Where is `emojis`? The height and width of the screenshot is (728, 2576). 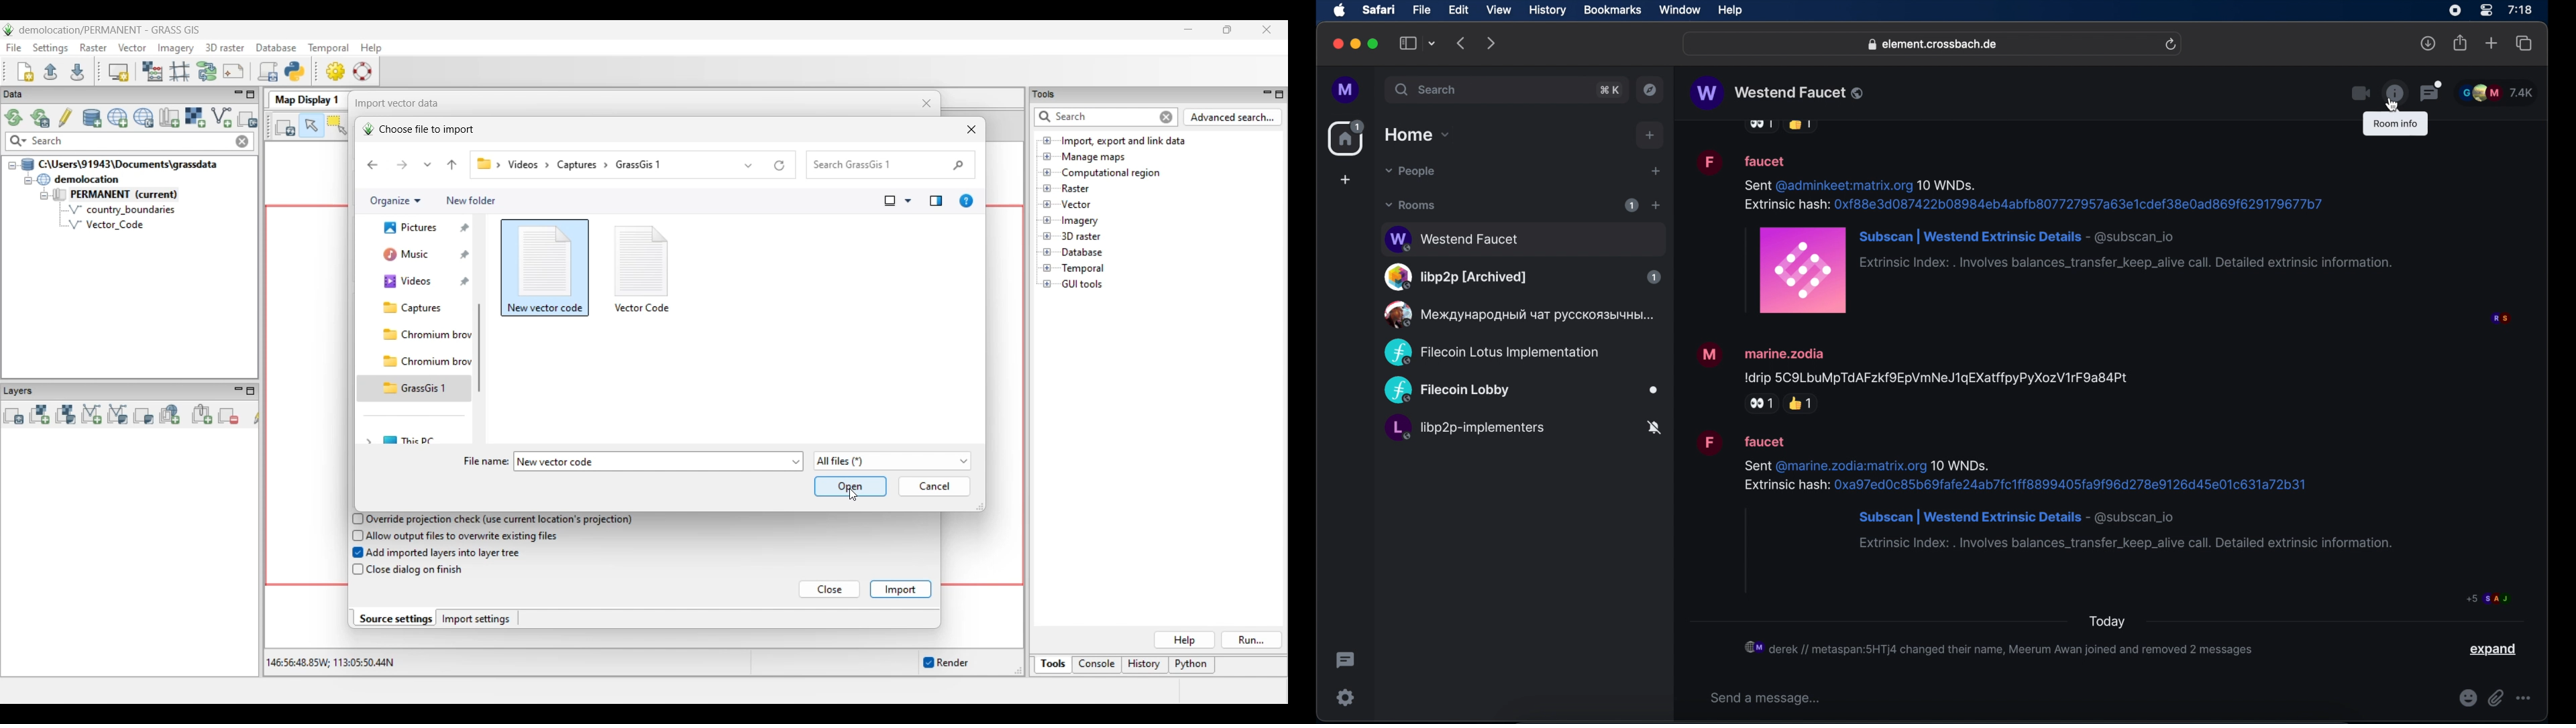
emojis is located at coordinates (2468, 698).